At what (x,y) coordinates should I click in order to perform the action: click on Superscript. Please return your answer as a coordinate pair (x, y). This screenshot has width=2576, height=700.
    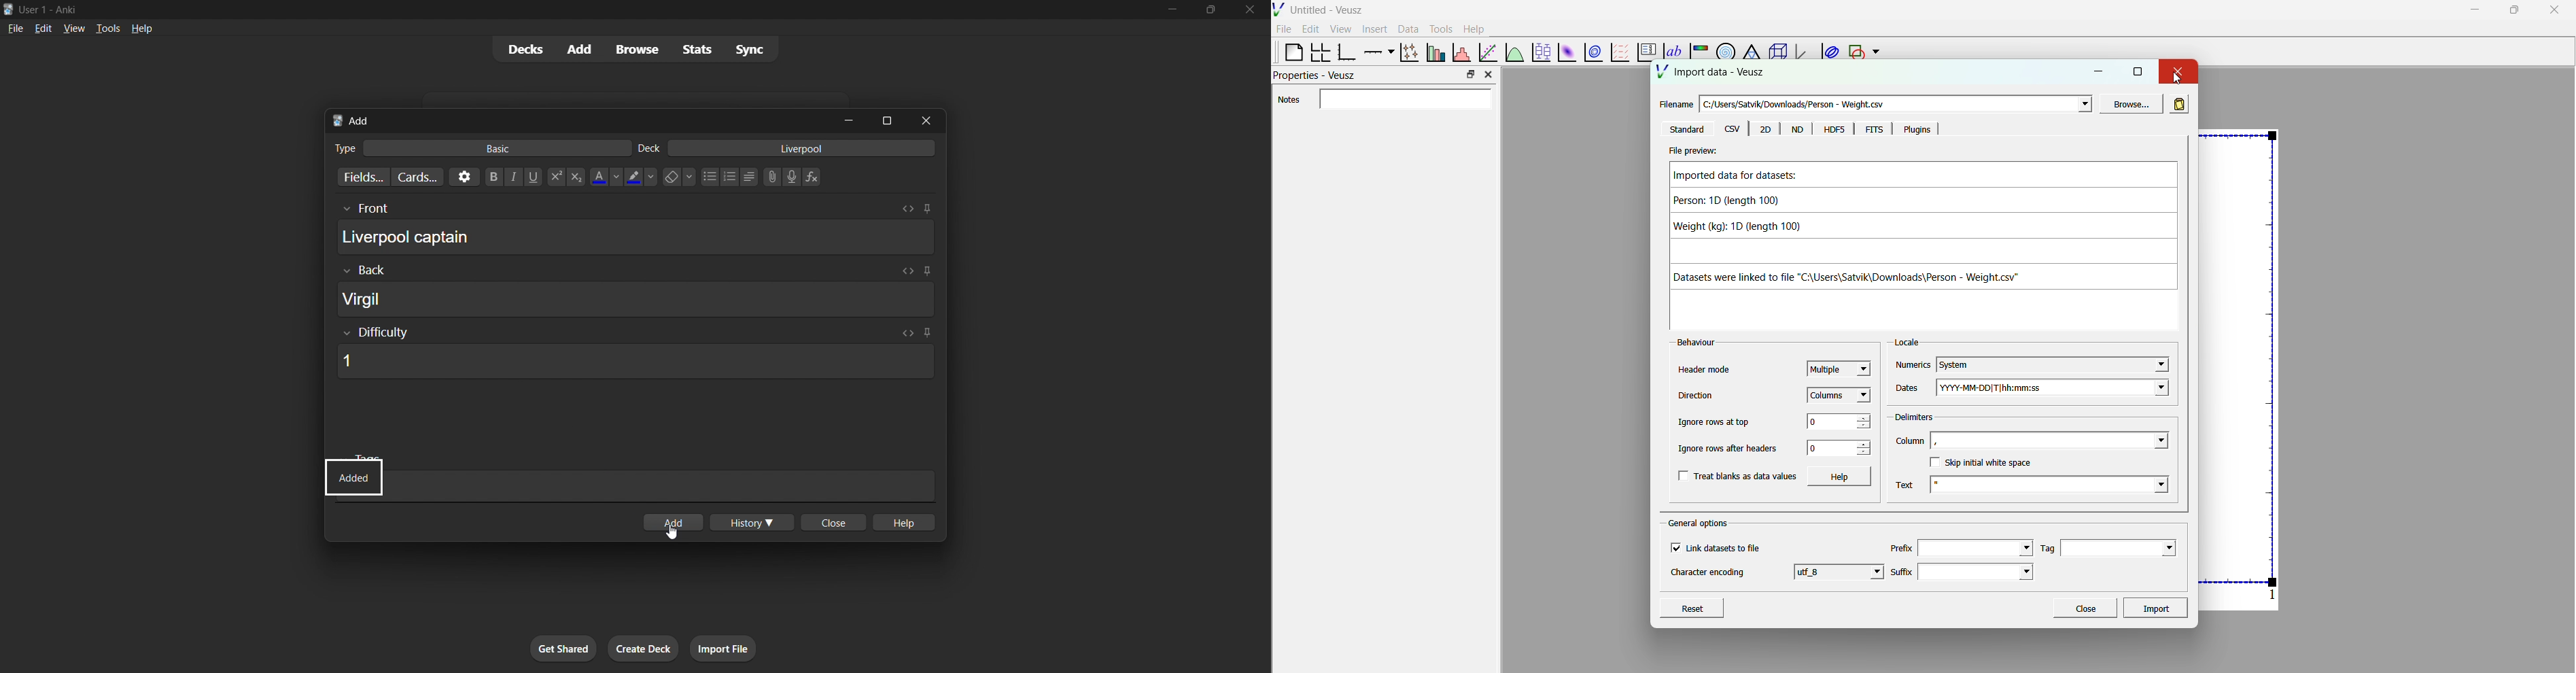
    Looking at the image, I should click on (556, 177).